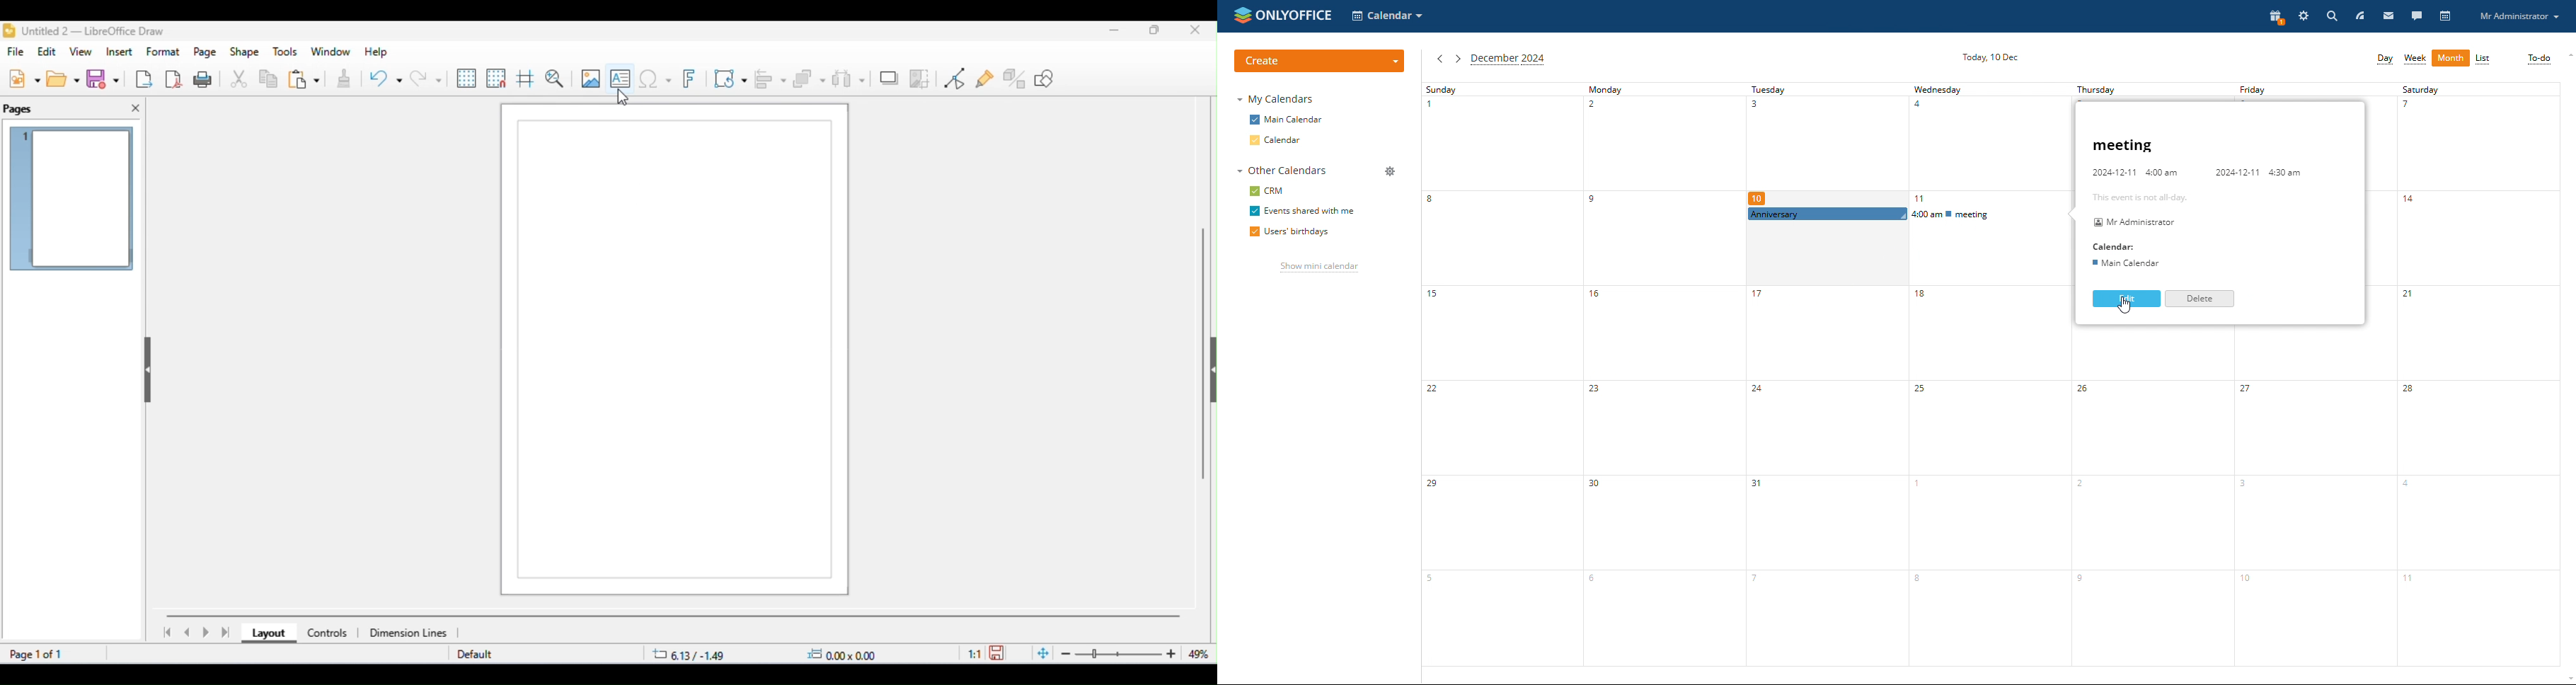 Image resolution: width=2576 pixels, height=700 pixels. I want to click on insert special characters, so click(655, 78).